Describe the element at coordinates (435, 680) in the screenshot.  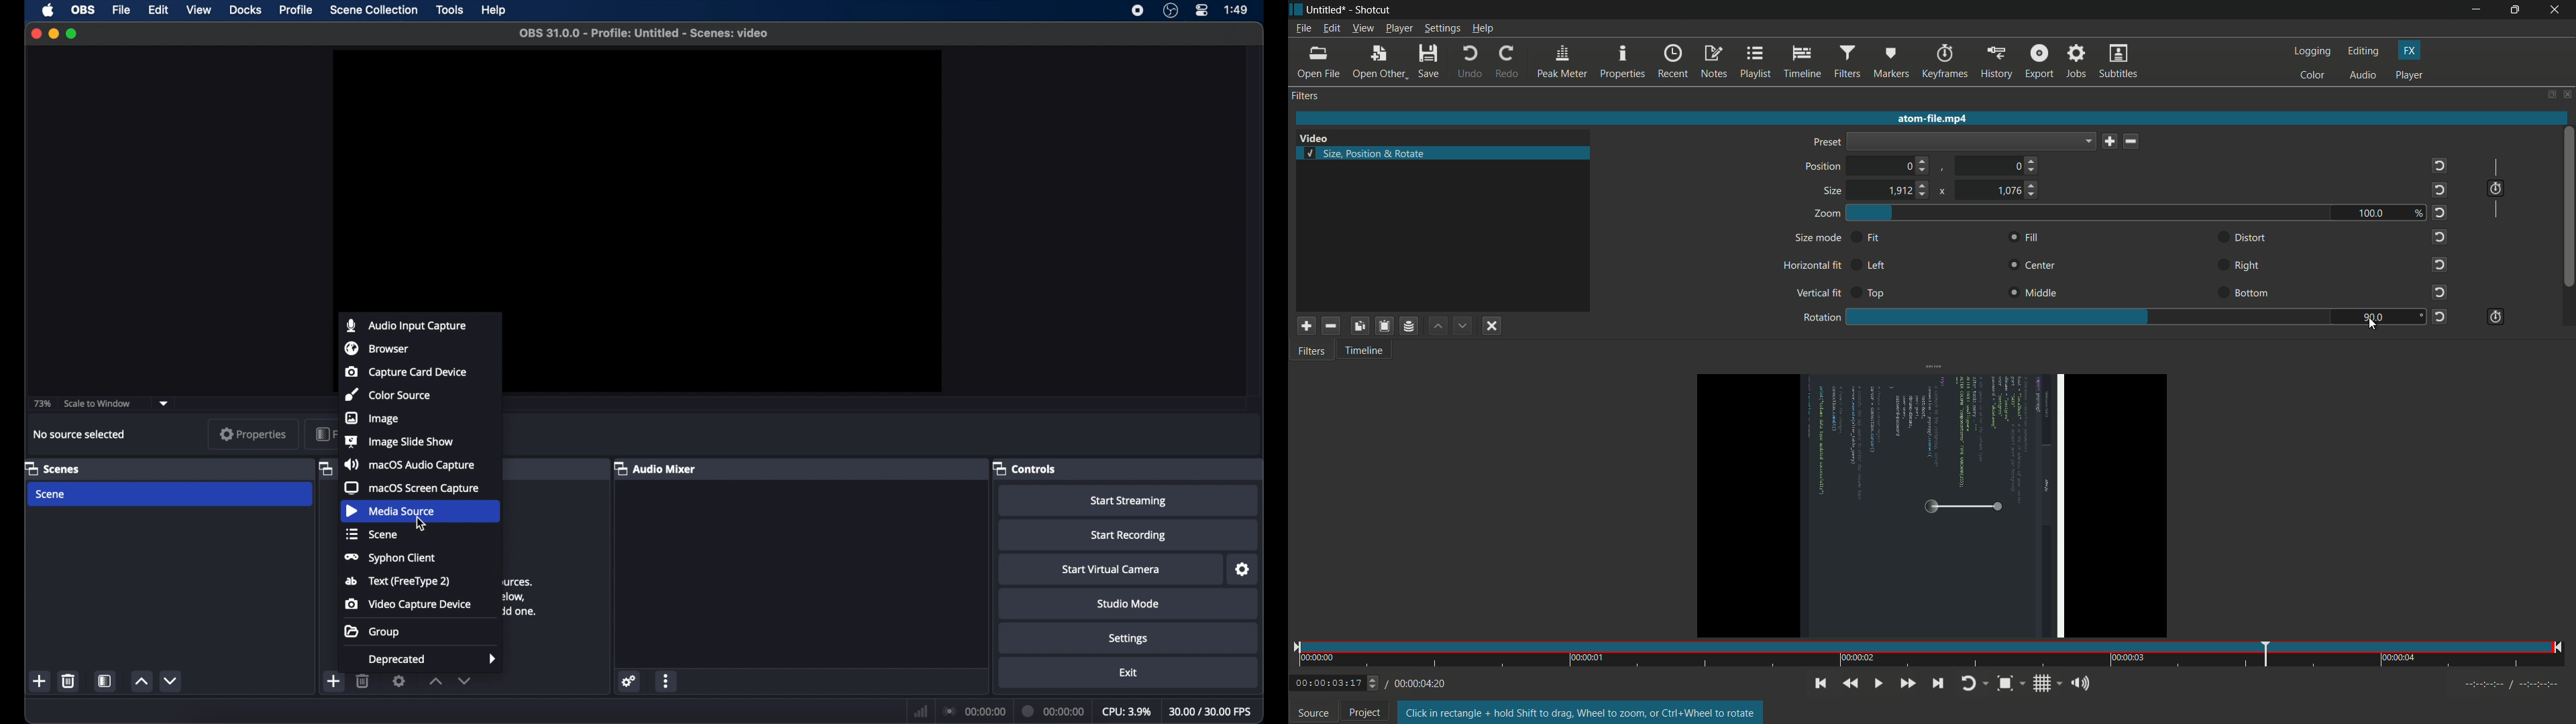
I see `increment` at that location.